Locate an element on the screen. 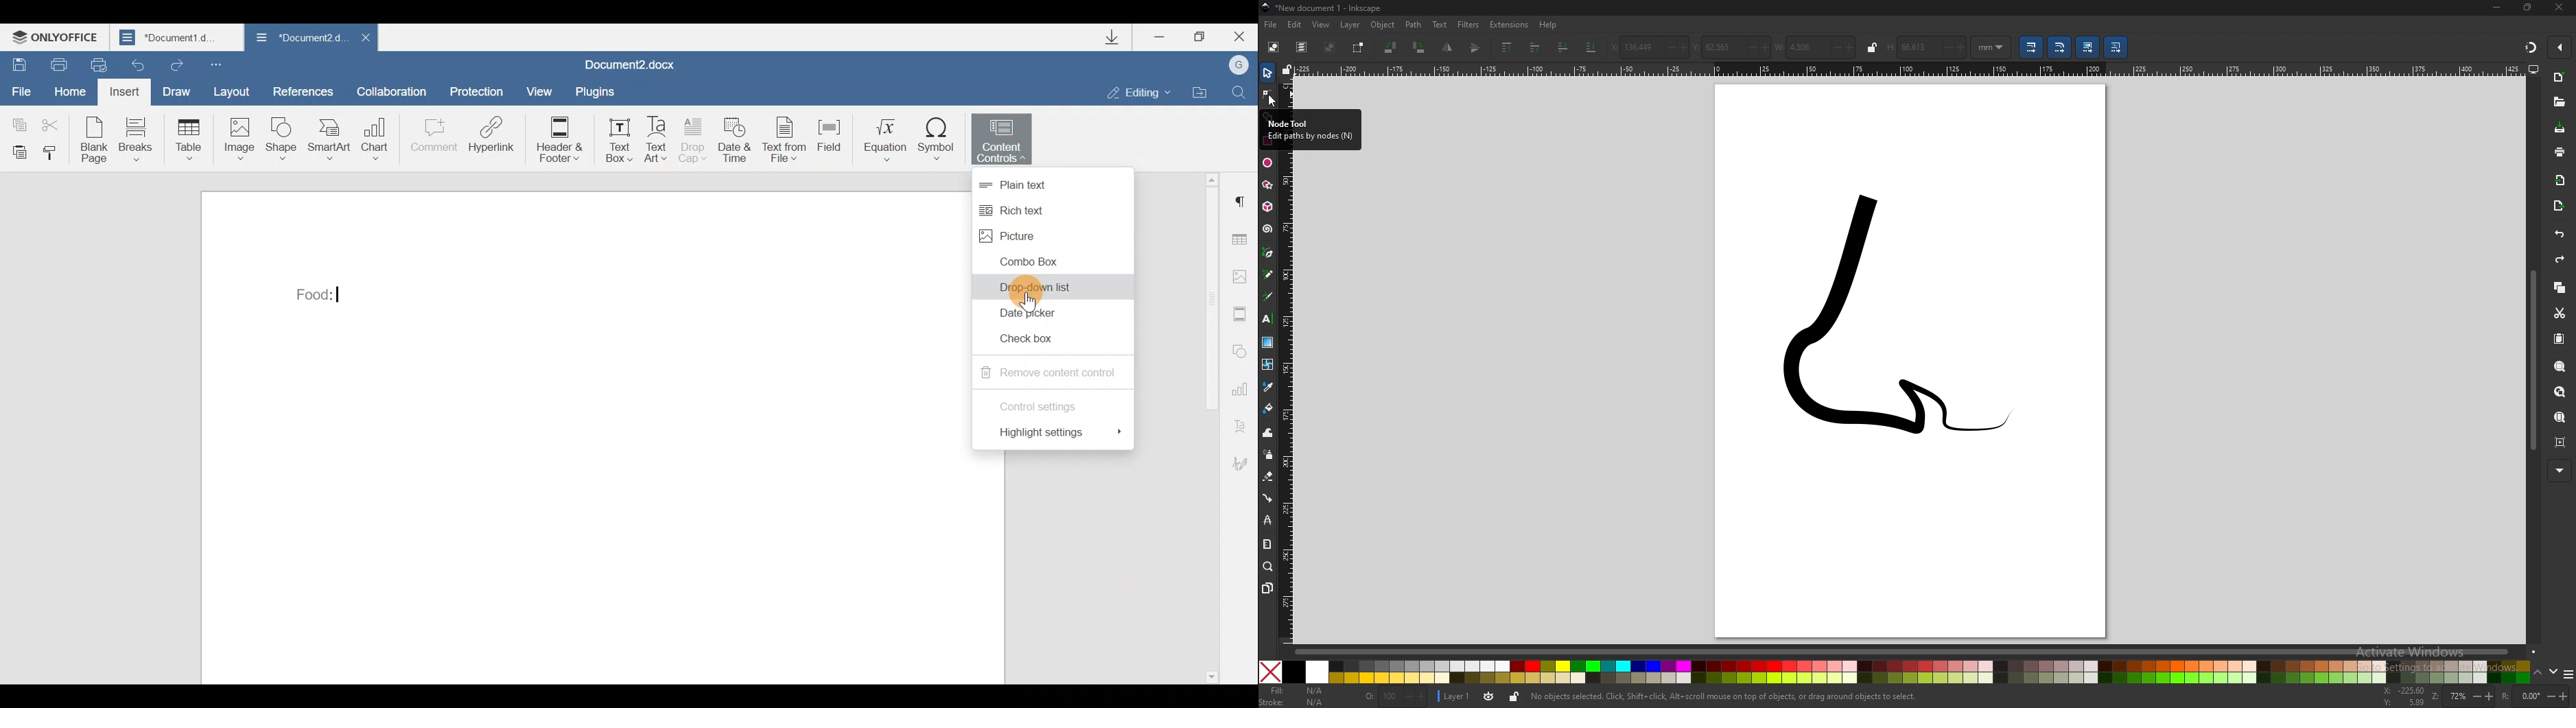  Text from file is located at coordinates (788, 141).